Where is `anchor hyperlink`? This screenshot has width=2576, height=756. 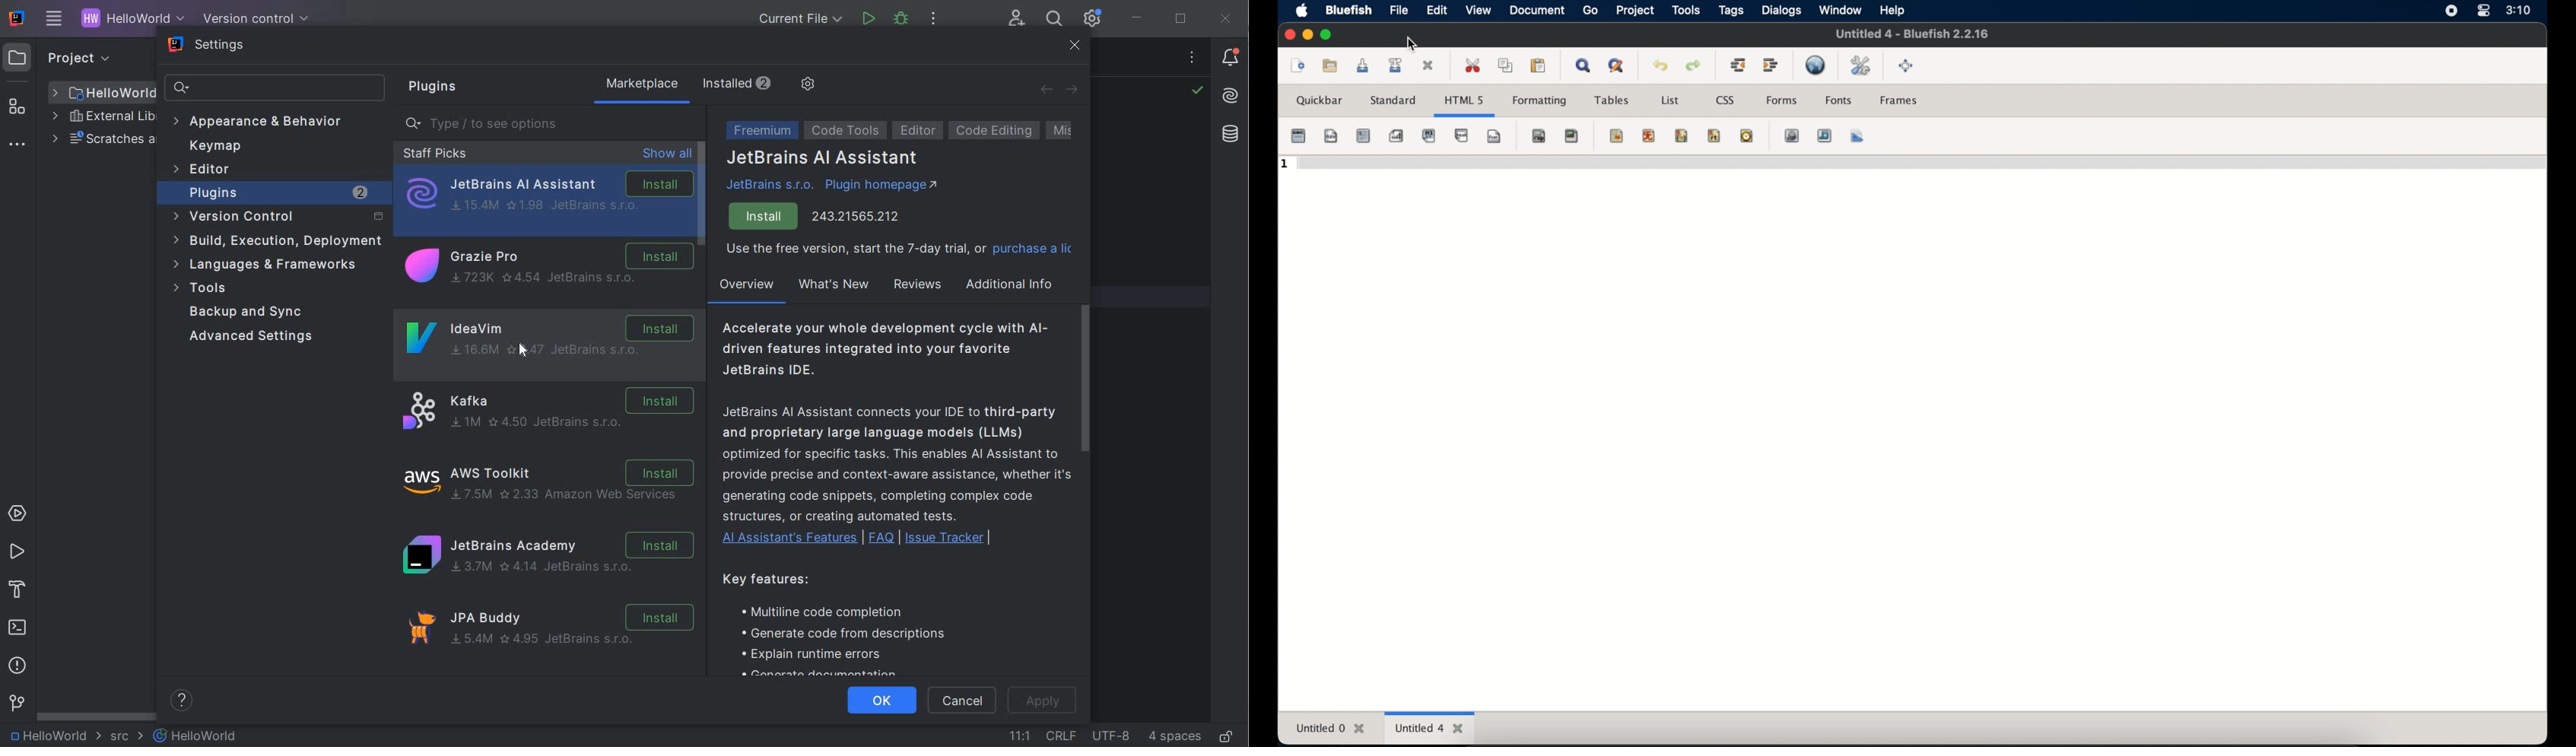 anchor hyperlink is located at coordinates (1572, 136).